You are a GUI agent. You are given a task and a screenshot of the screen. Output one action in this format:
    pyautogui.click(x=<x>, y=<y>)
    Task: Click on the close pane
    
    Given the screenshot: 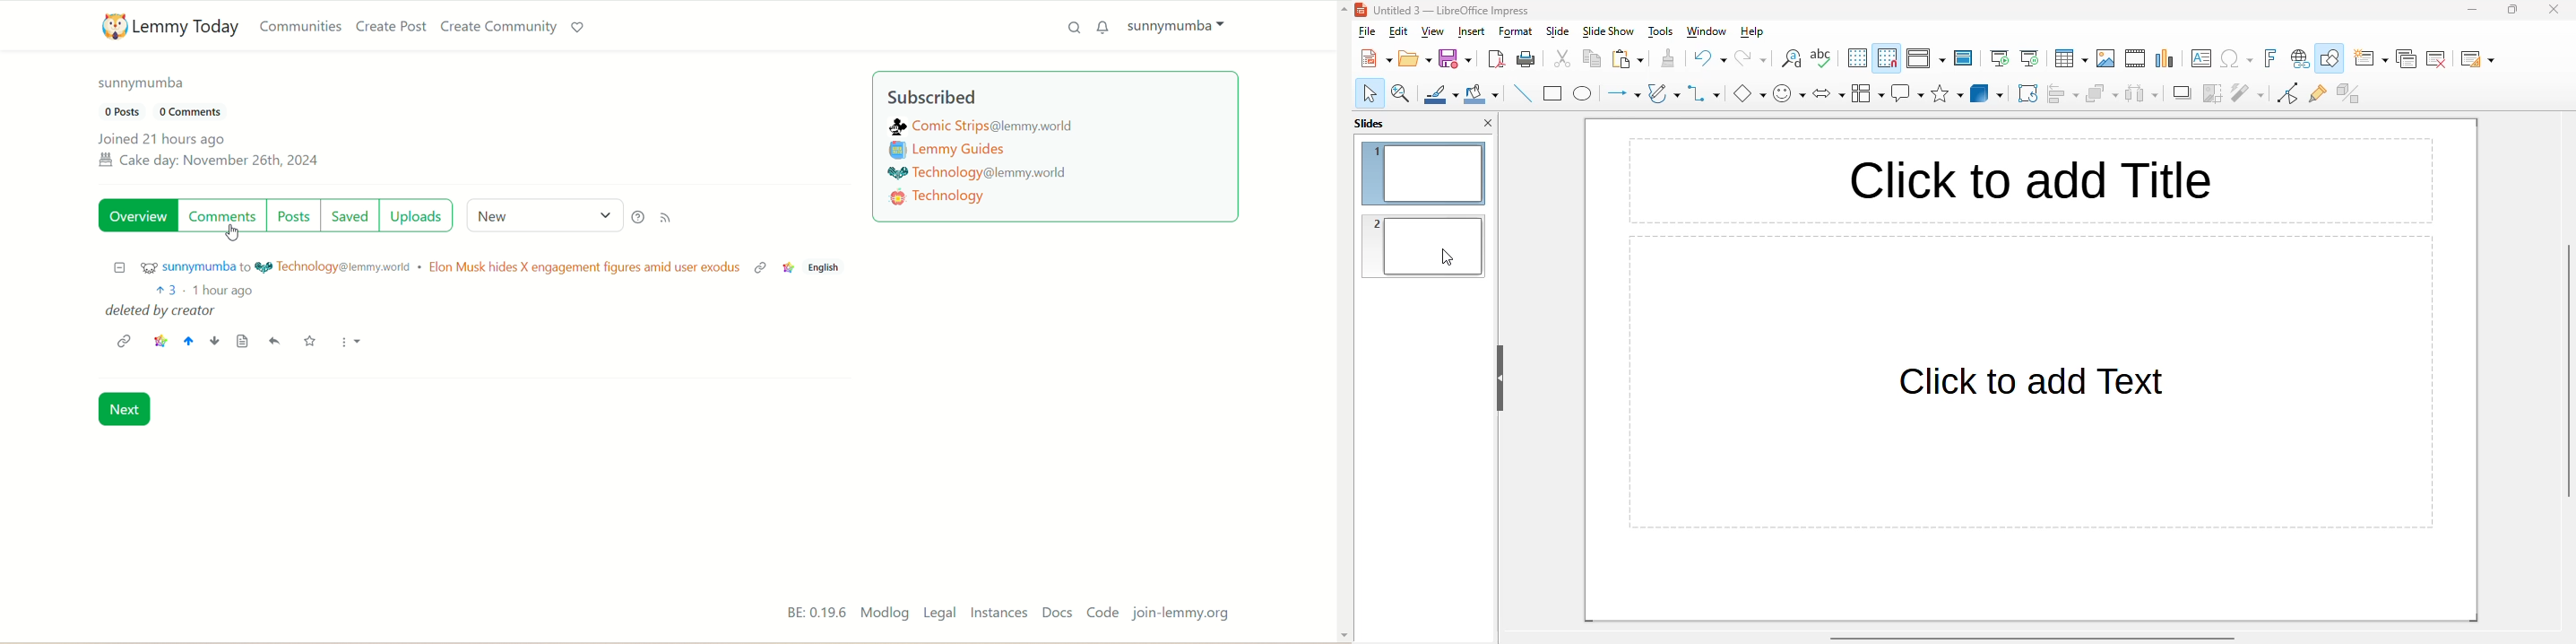 What is the action you would take?
    pyautogui.click(x=1490, y=122)
    